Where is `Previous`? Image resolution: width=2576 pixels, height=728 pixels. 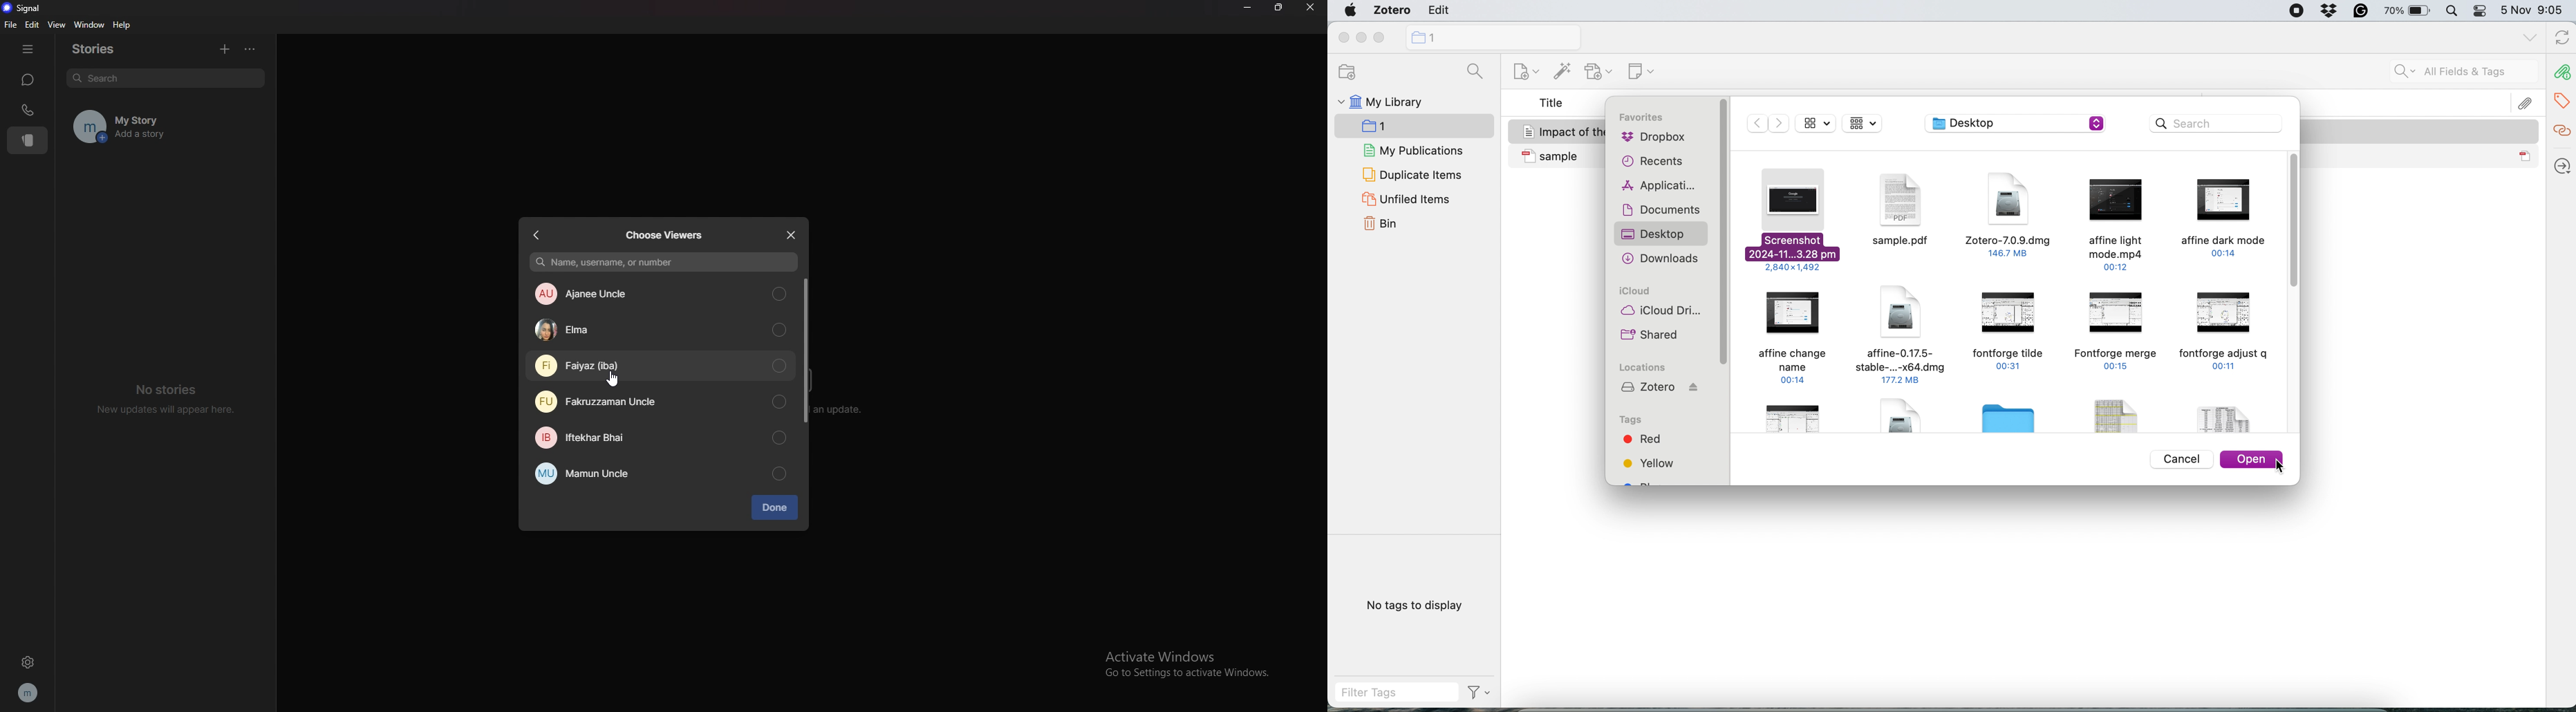 Previous is located at coordinates (1753, 122).